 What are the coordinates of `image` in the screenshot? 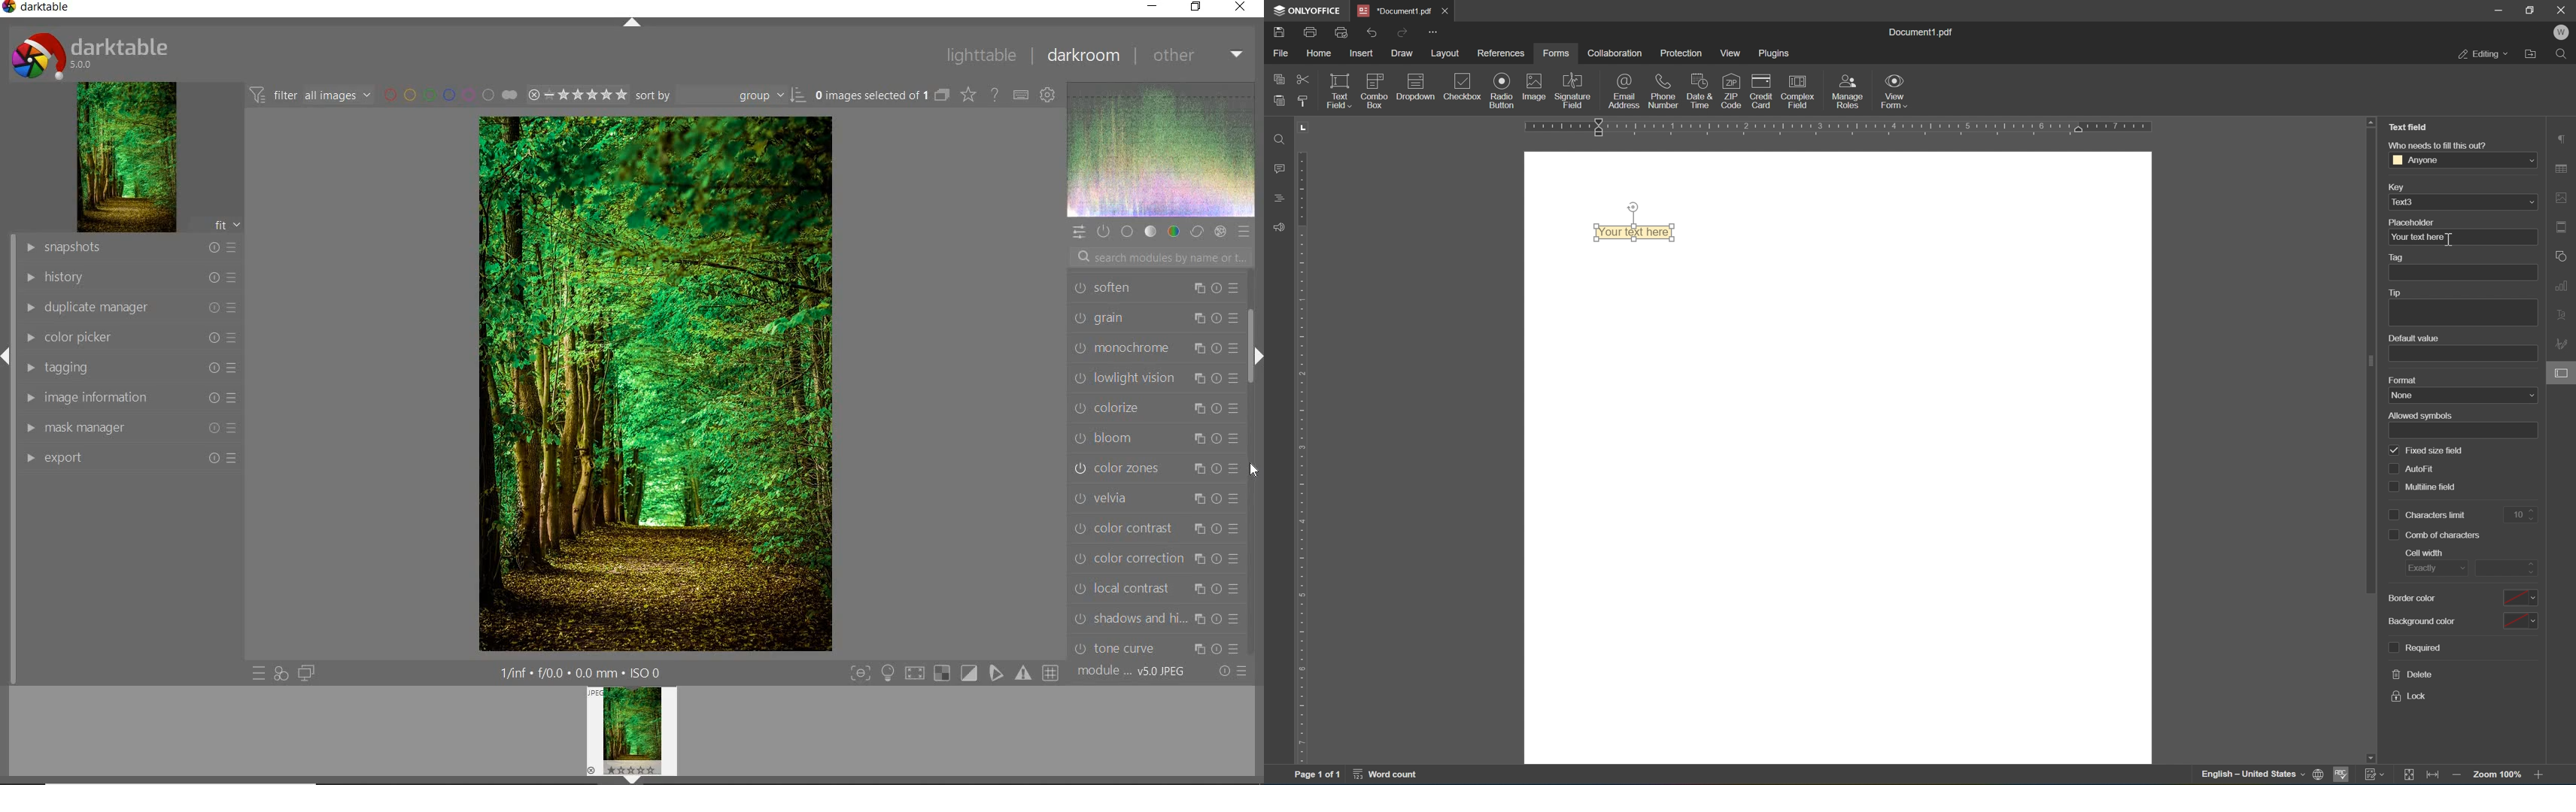 It's located at (1533, 86).